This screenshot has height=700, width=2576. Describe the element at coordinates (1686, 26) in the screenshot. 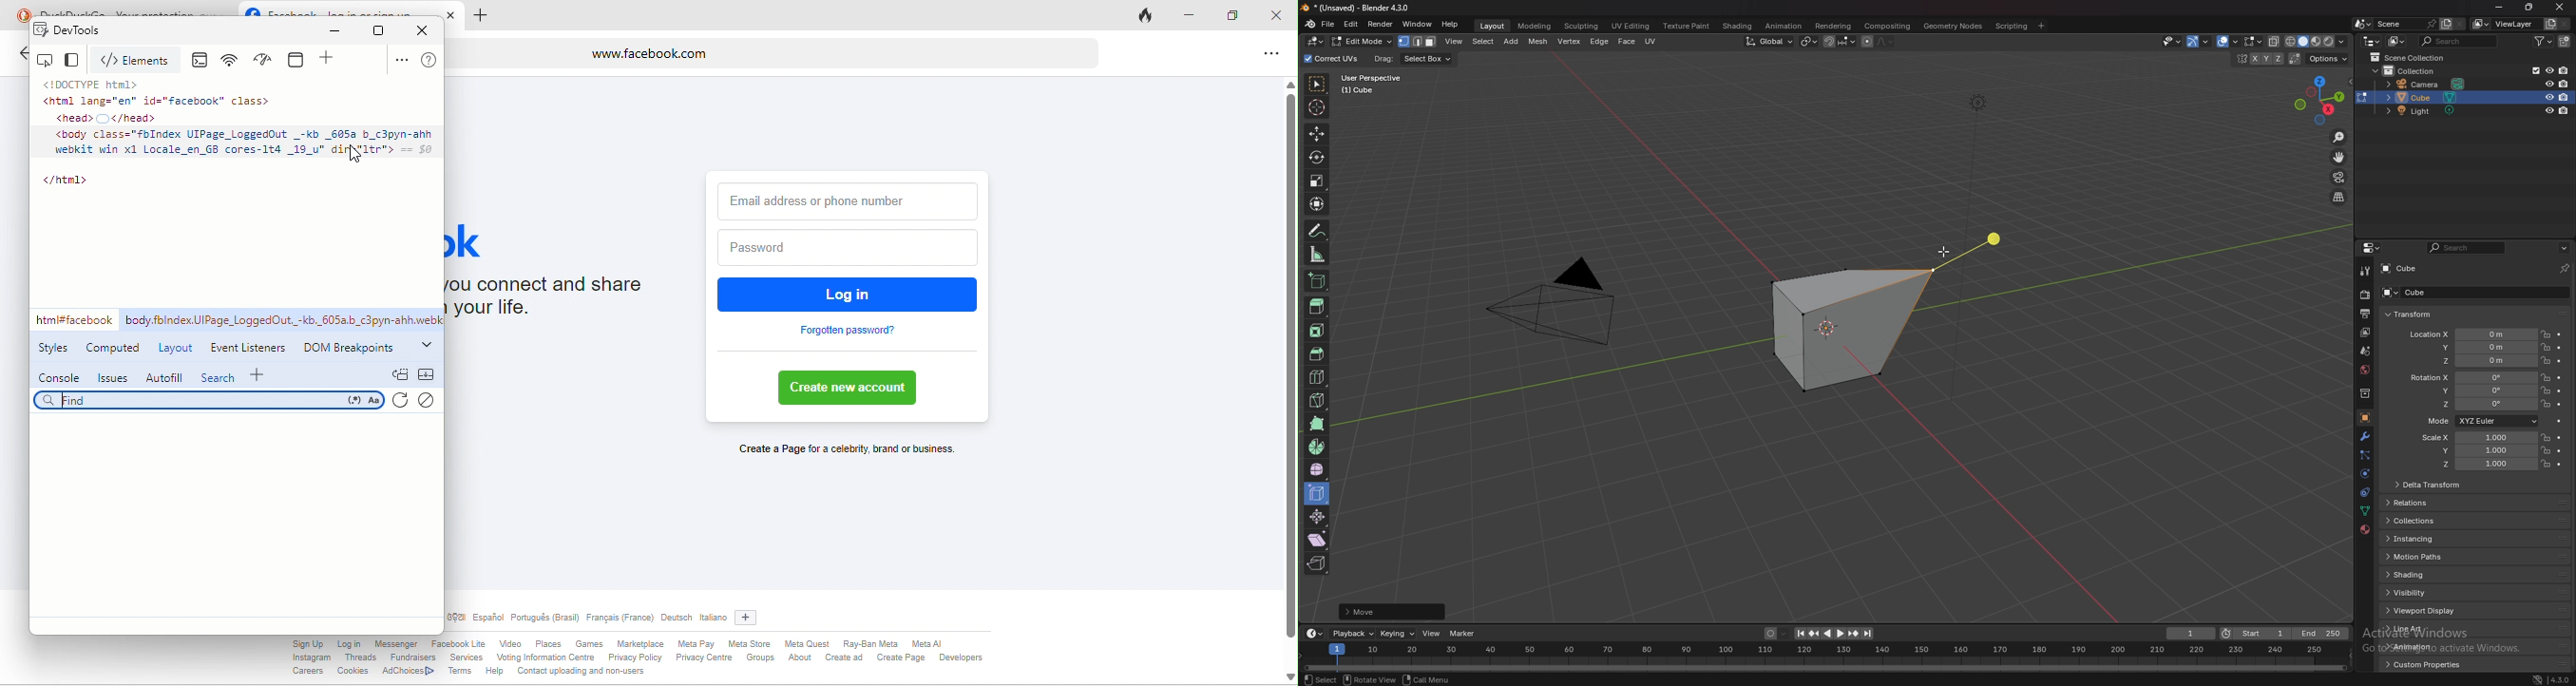

I see `texture paint` at that location.